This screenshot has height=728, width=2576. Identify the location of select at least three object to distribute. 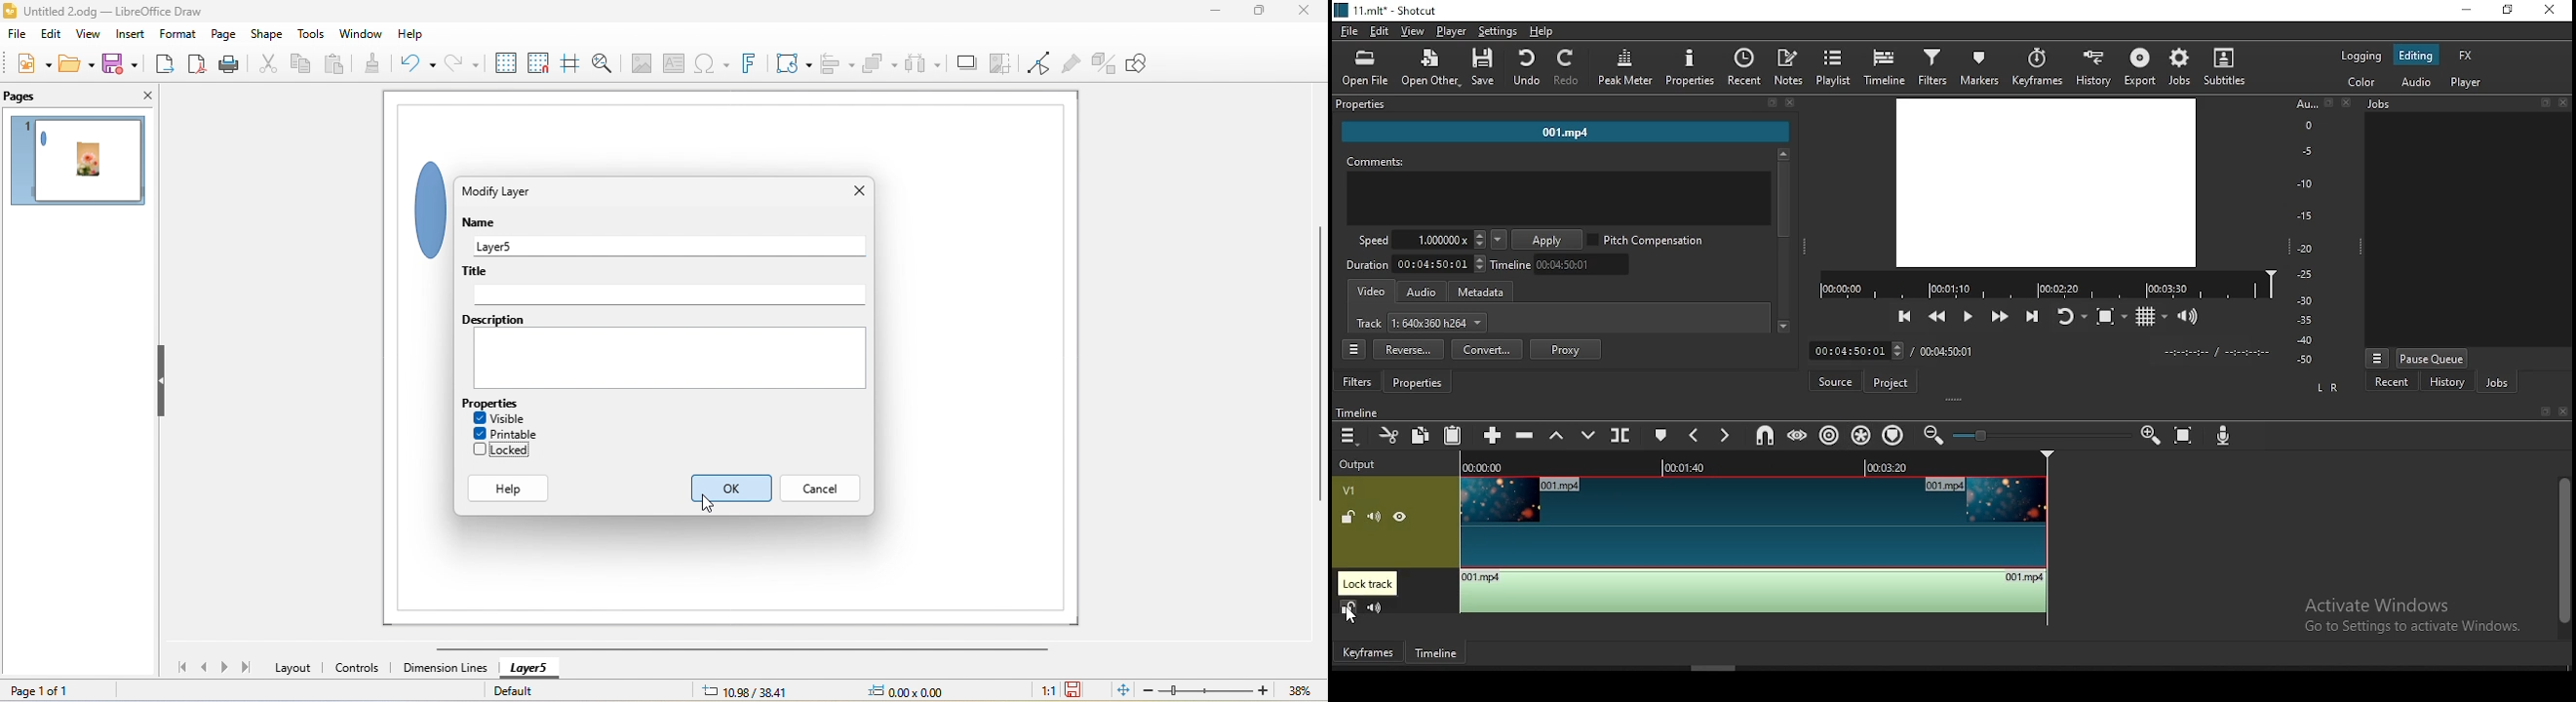
(924, 62).